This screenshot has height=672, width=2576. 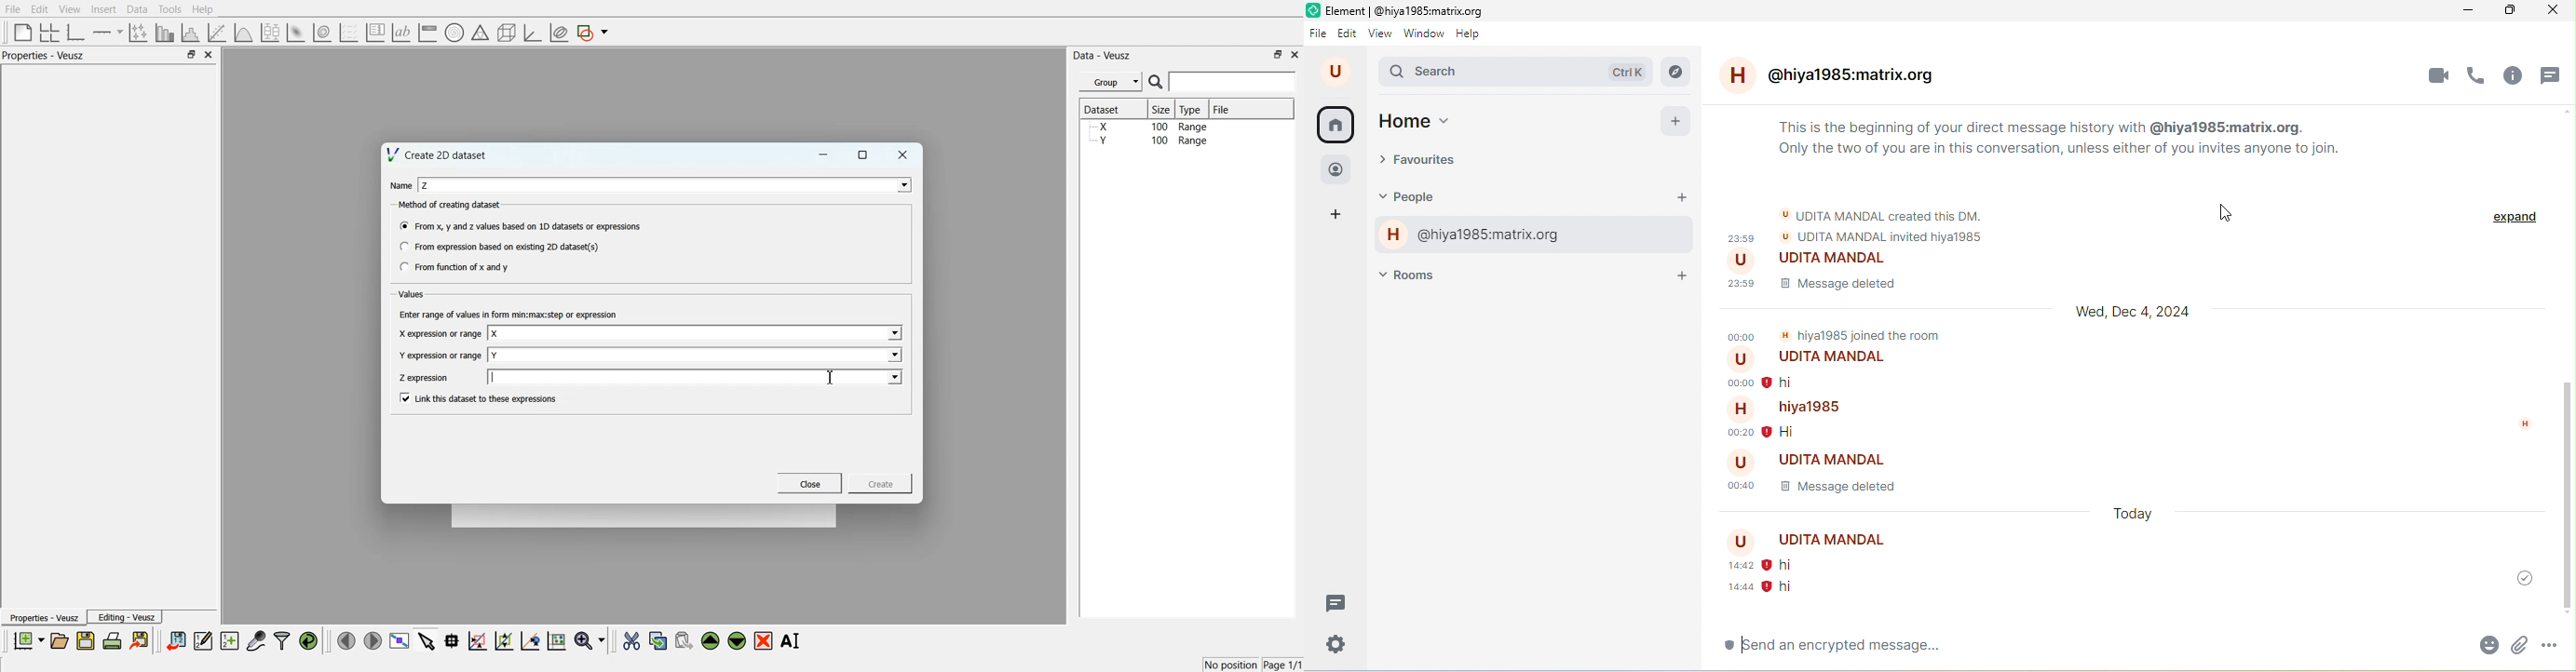 I want to click on more option, so click(x=2557, y=646).